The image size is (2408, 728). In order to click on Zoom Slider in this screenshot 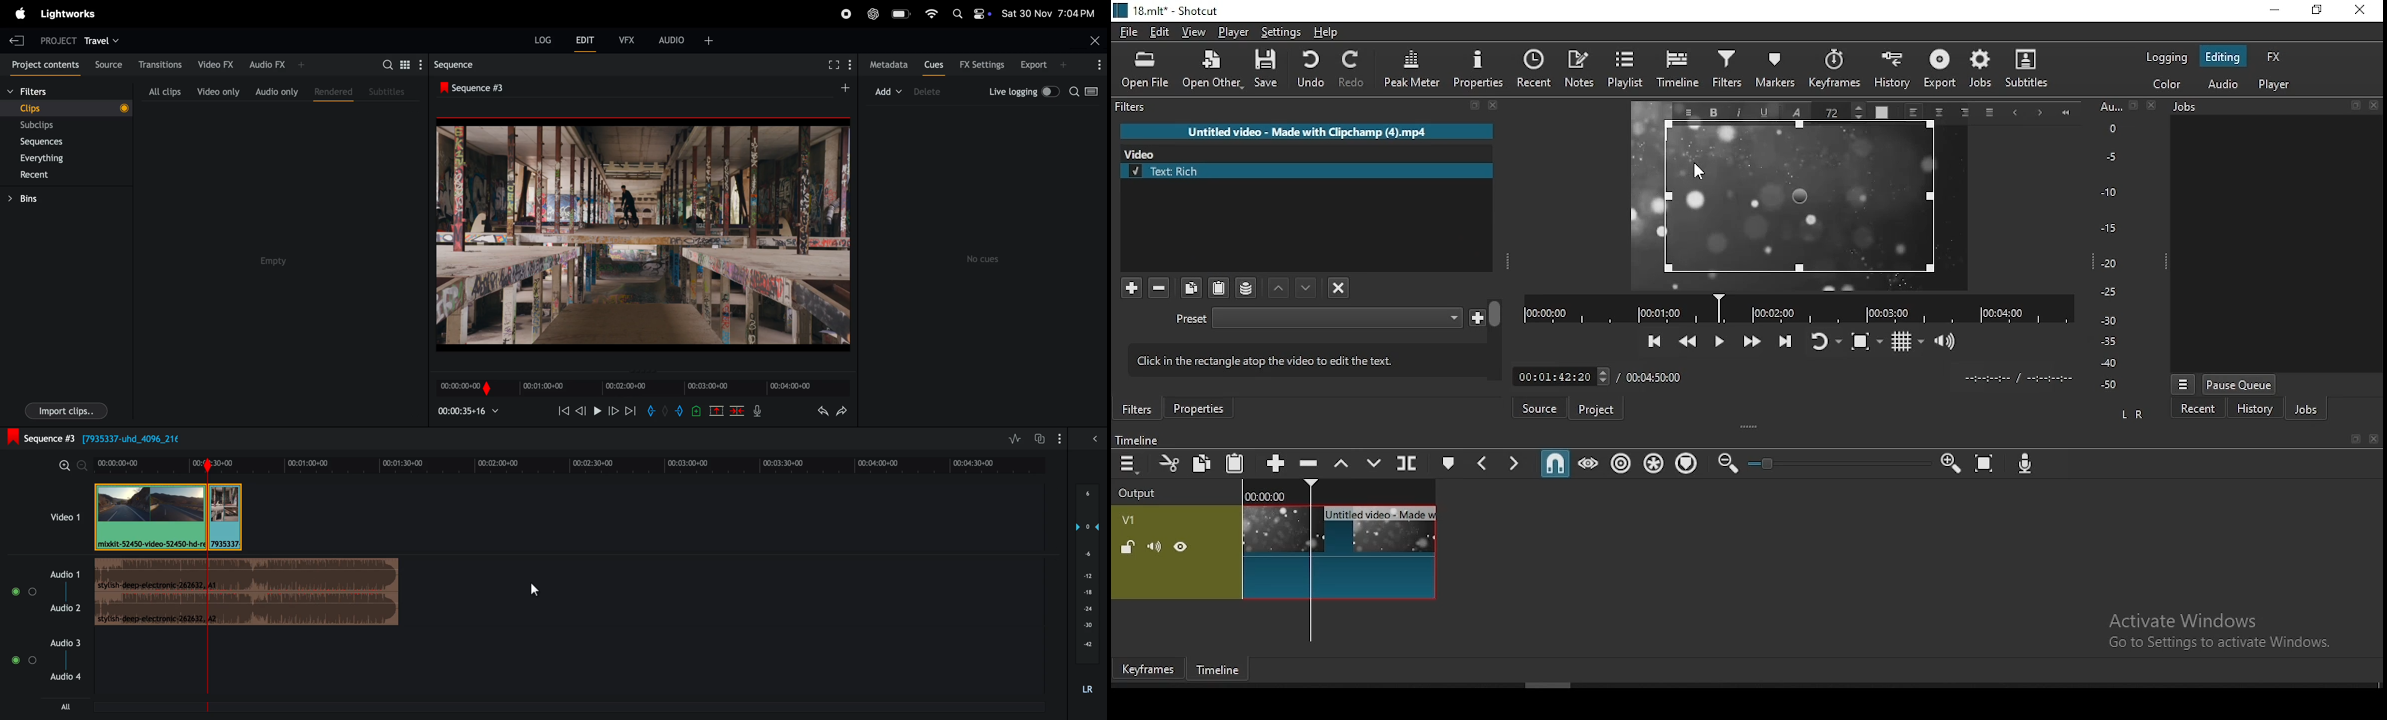, I will do `click(1839, 464)`.